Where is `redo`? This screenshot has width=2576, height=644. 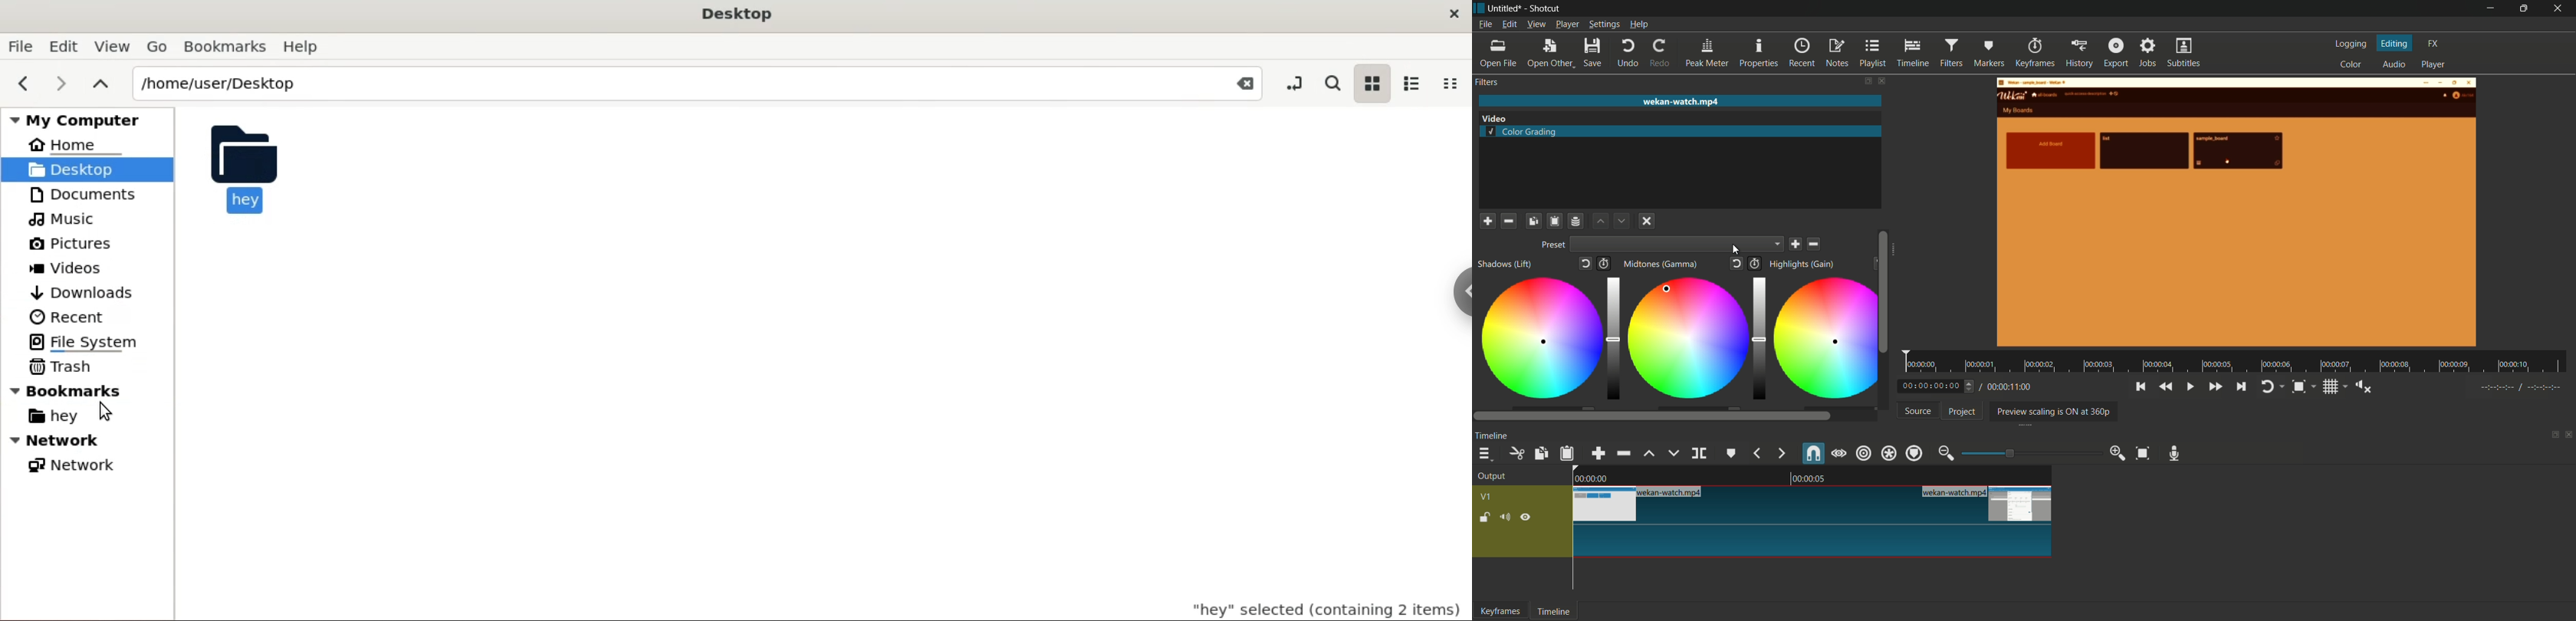 redo is located at coordinates (1662, 53).